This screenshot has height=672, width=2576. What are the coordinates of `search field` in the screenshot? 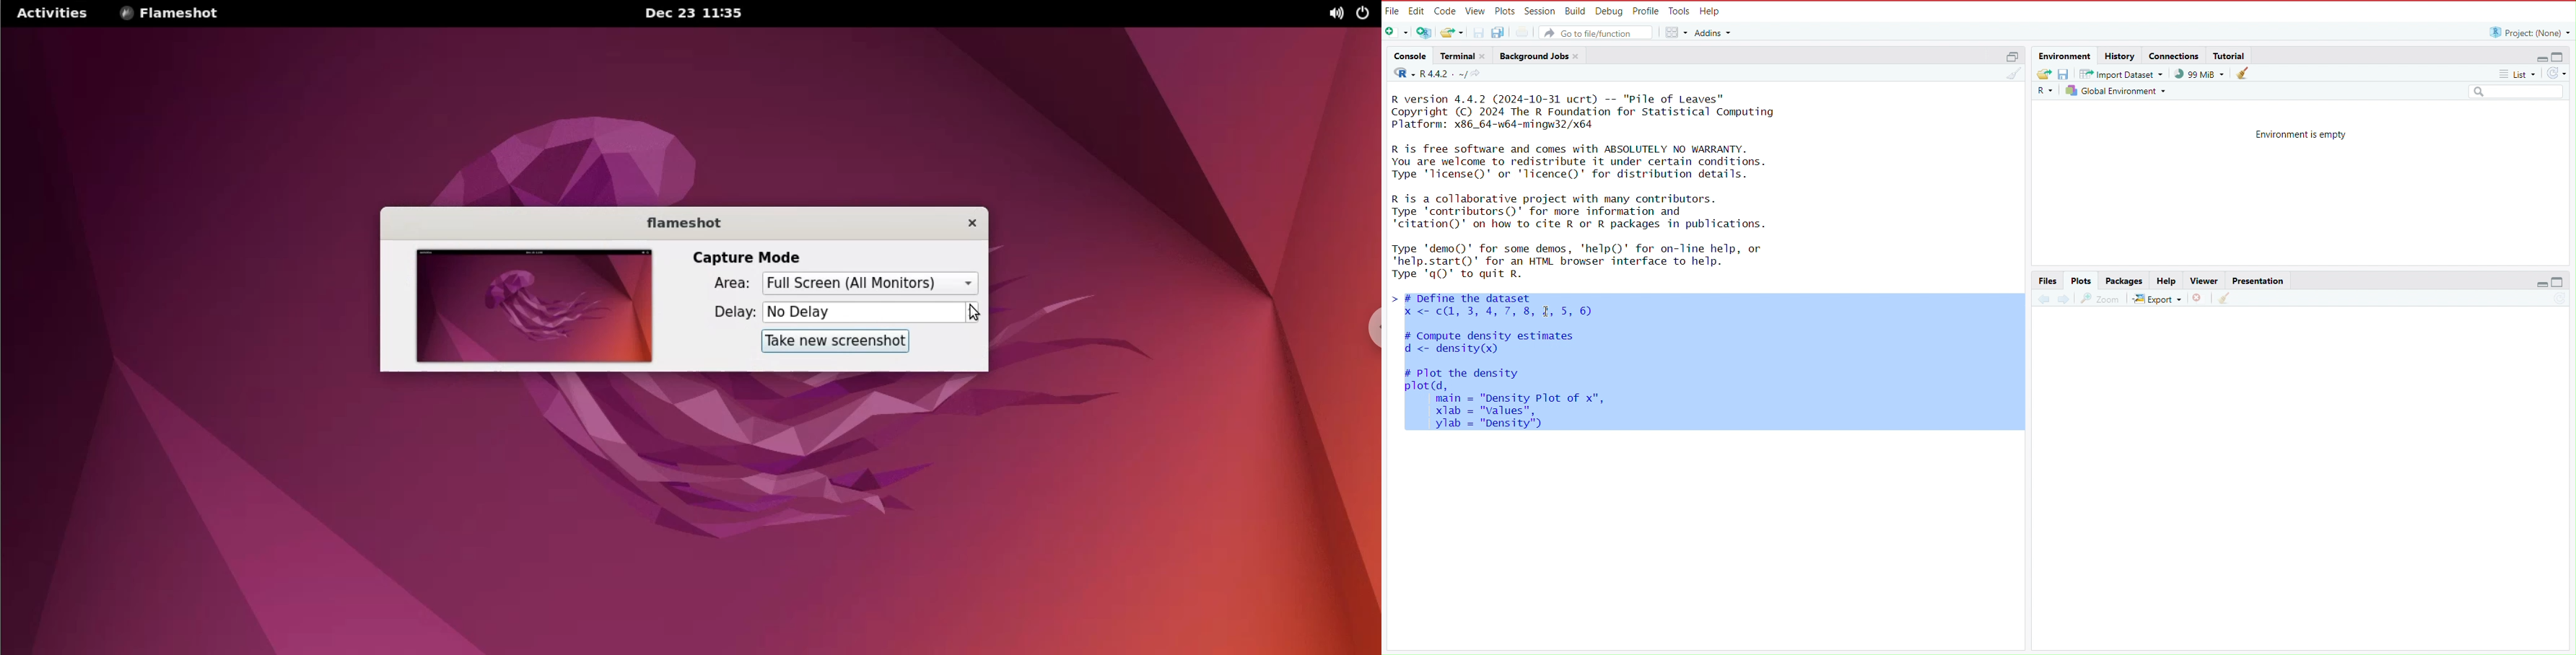 It's located at (2518, 92).